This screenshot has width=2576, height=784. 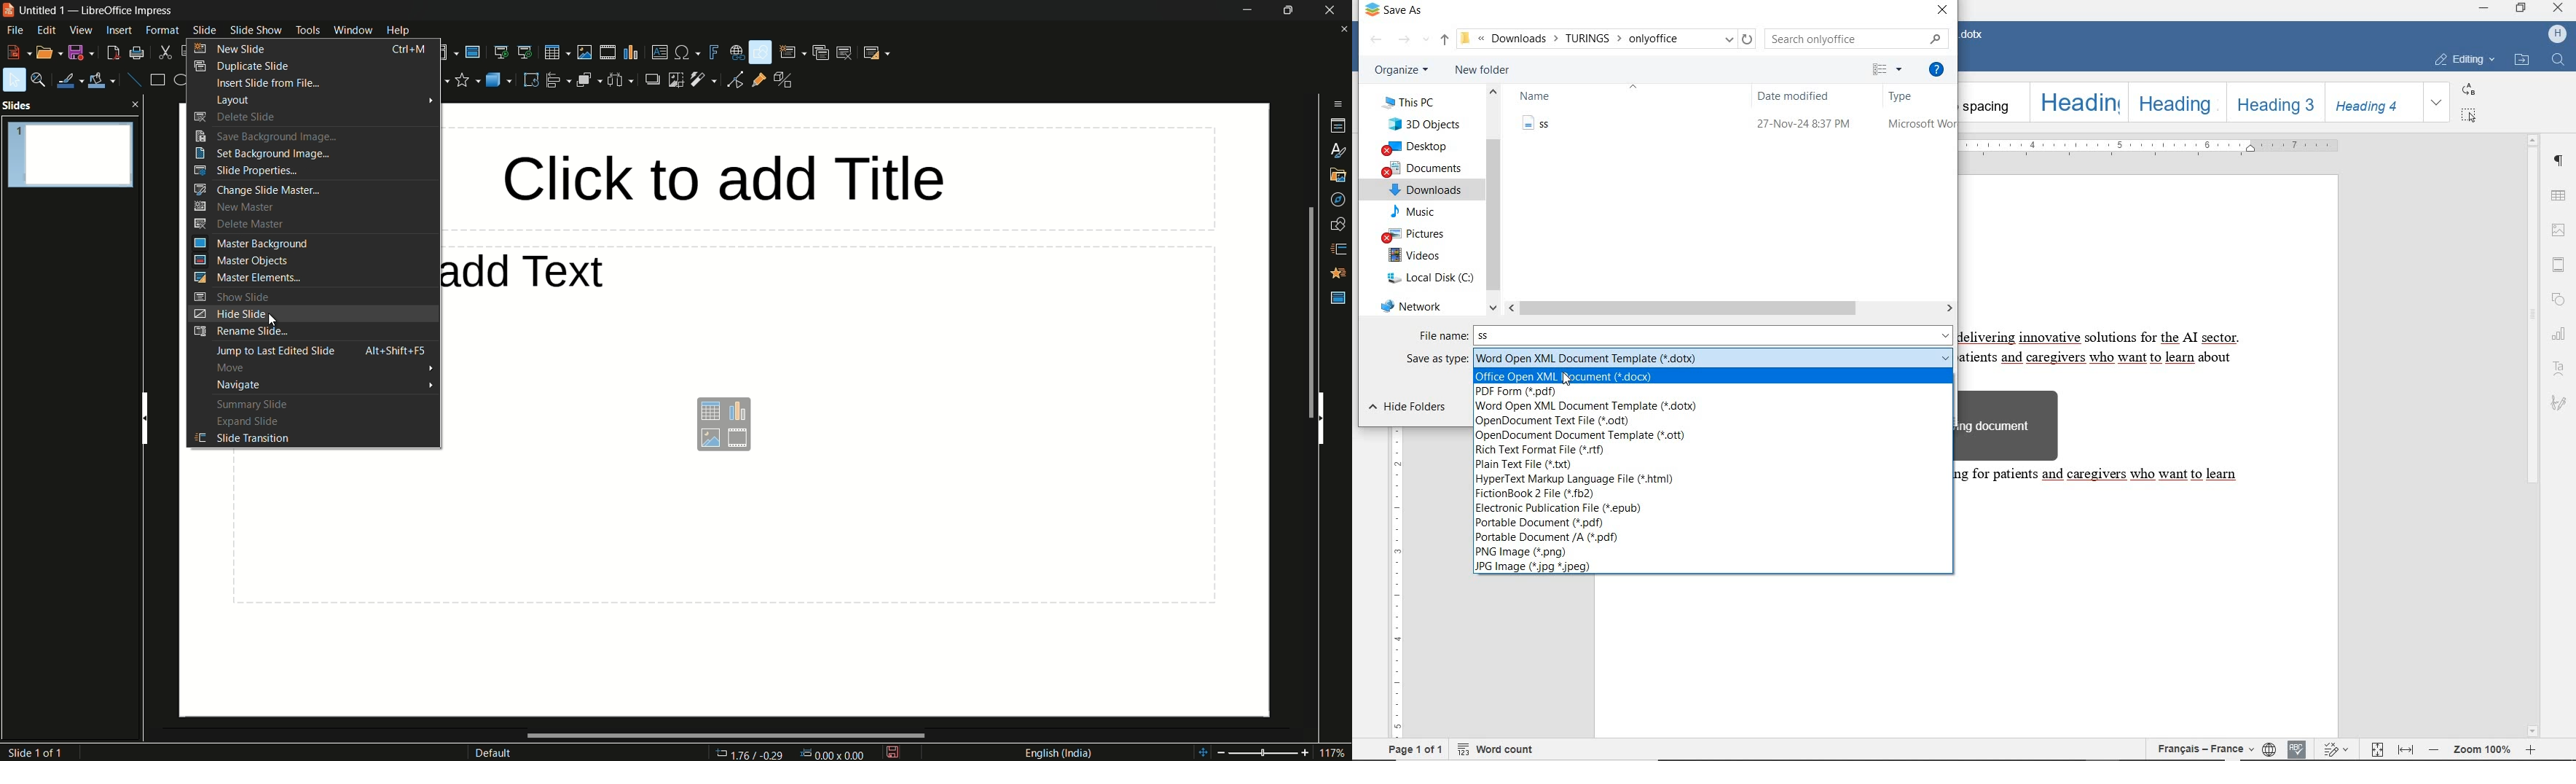 What do you see at coordinates (1494, 94) in the screenshot?
I see `scroll up` at bounding box center [1494, 94].